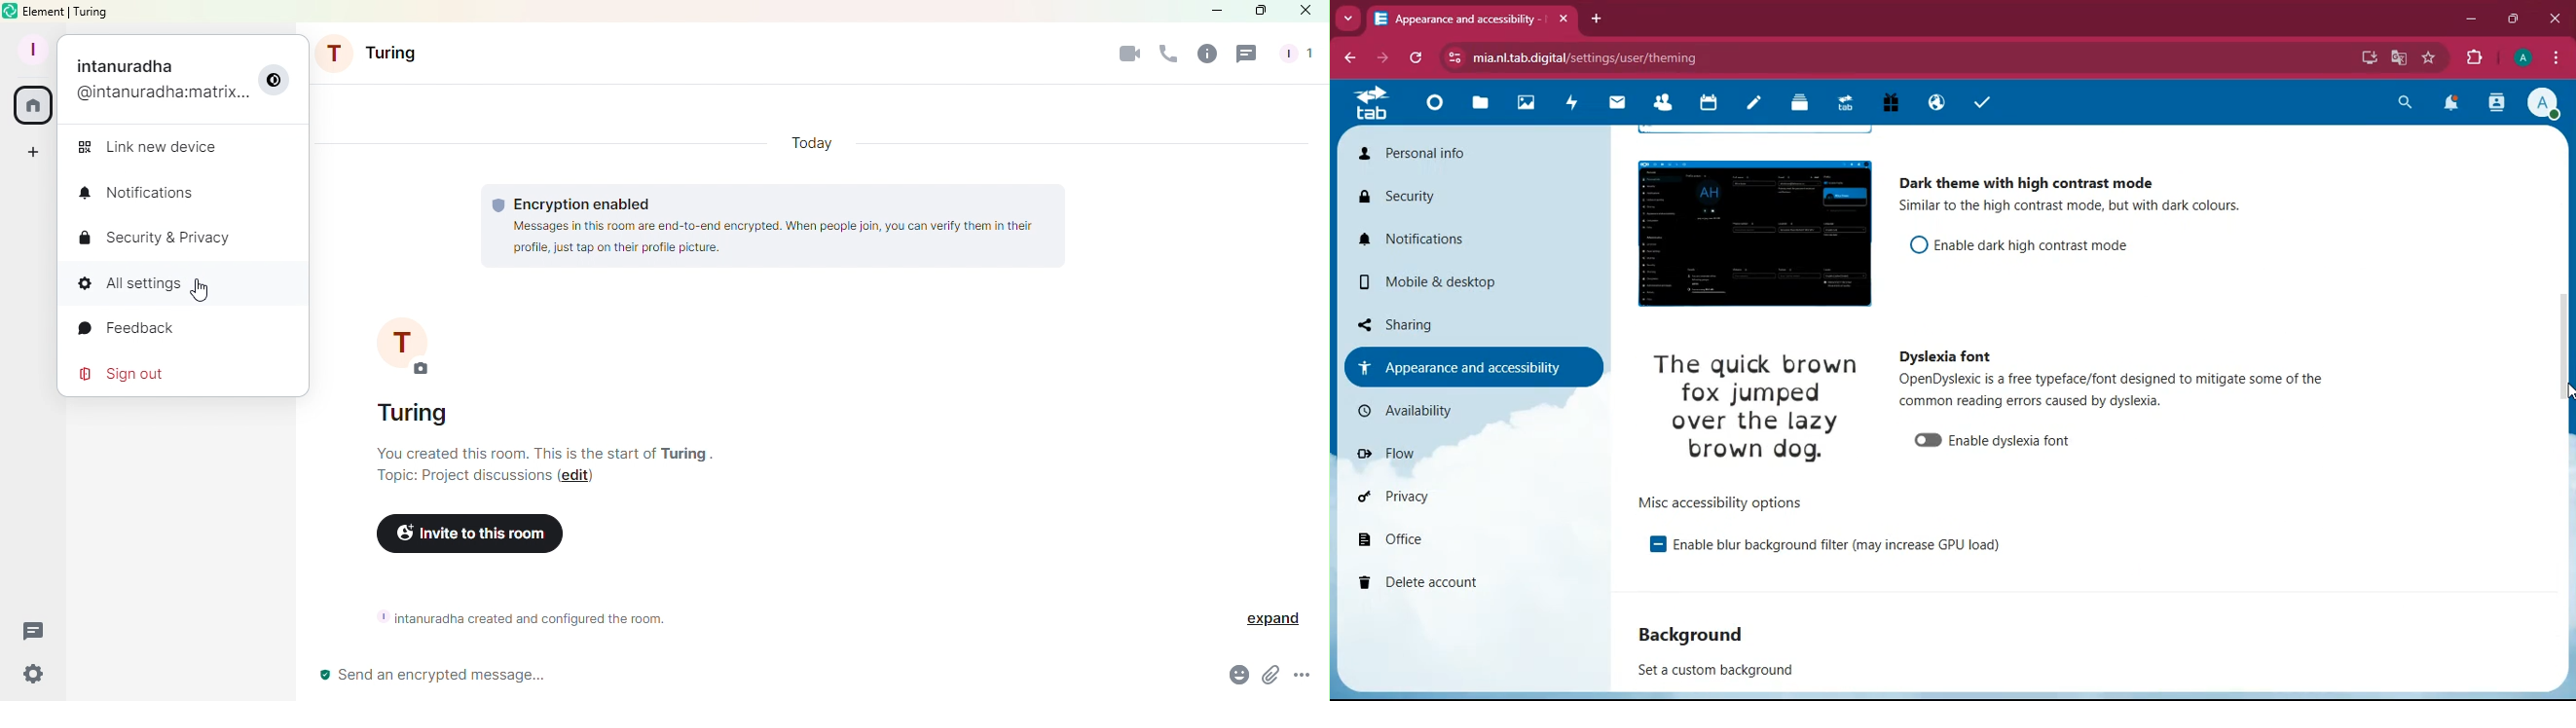  I want to click on Threads, so click(34, 632).